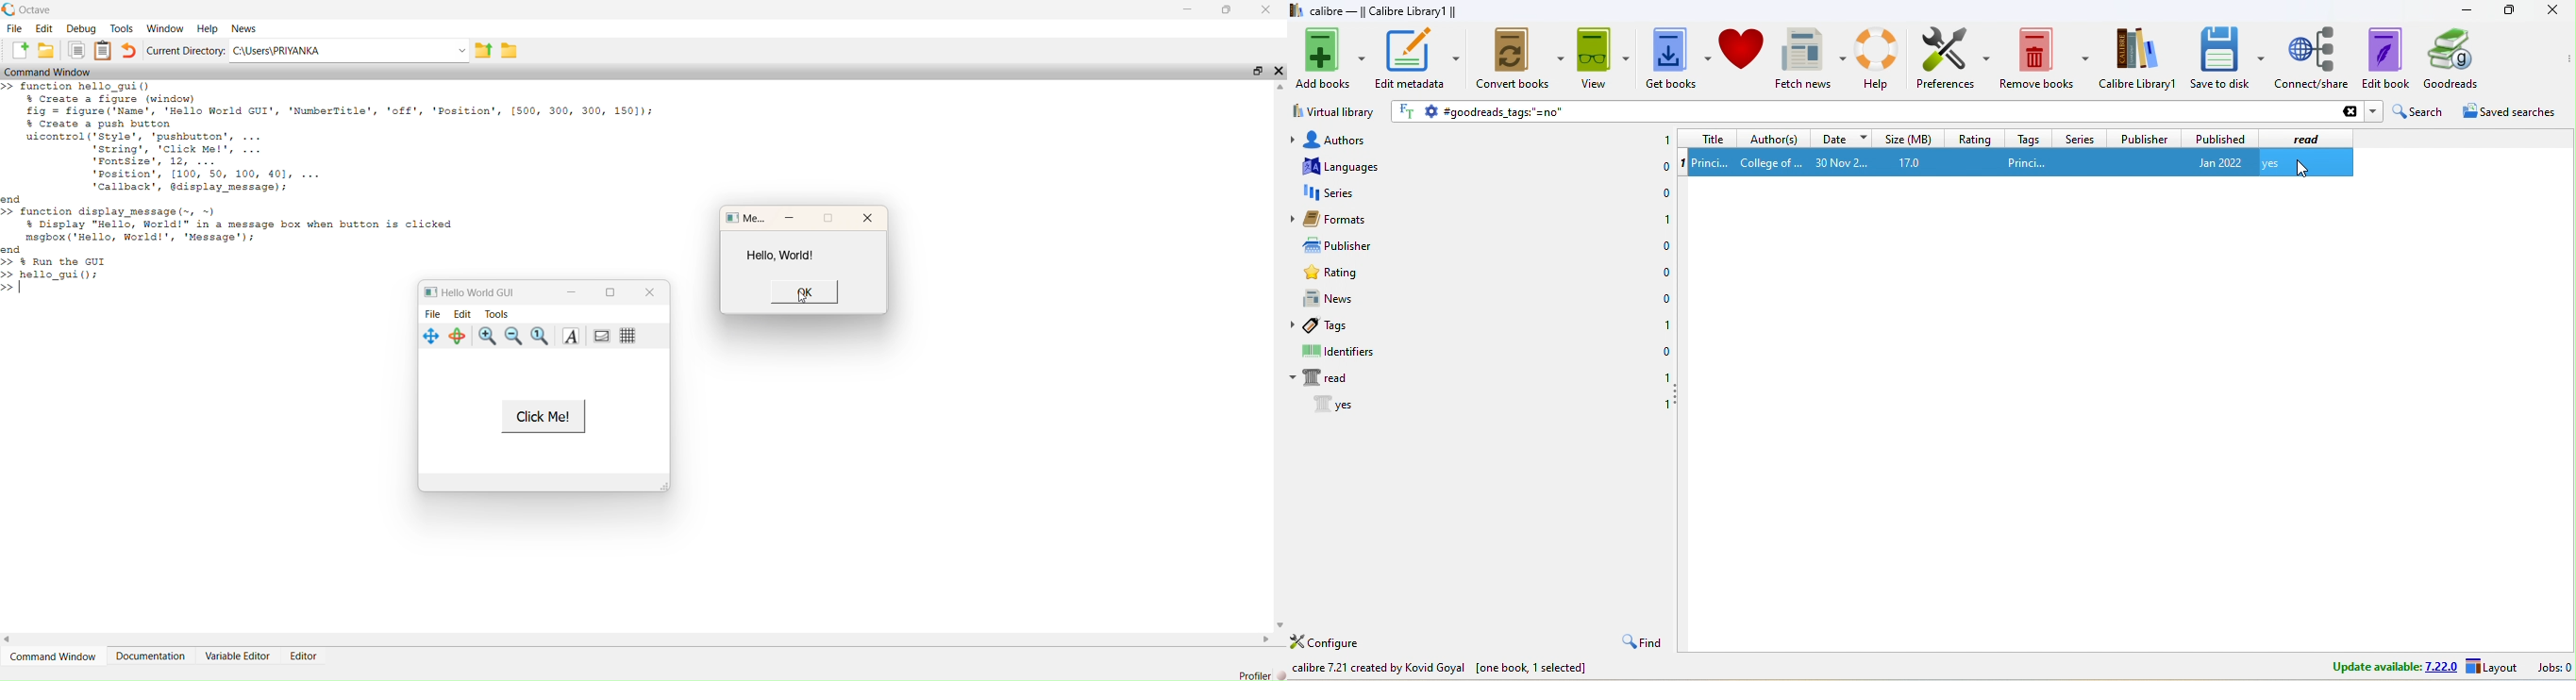  Describe the element at coordinates (484, 54) in the screenshot. I see `export` at that location.